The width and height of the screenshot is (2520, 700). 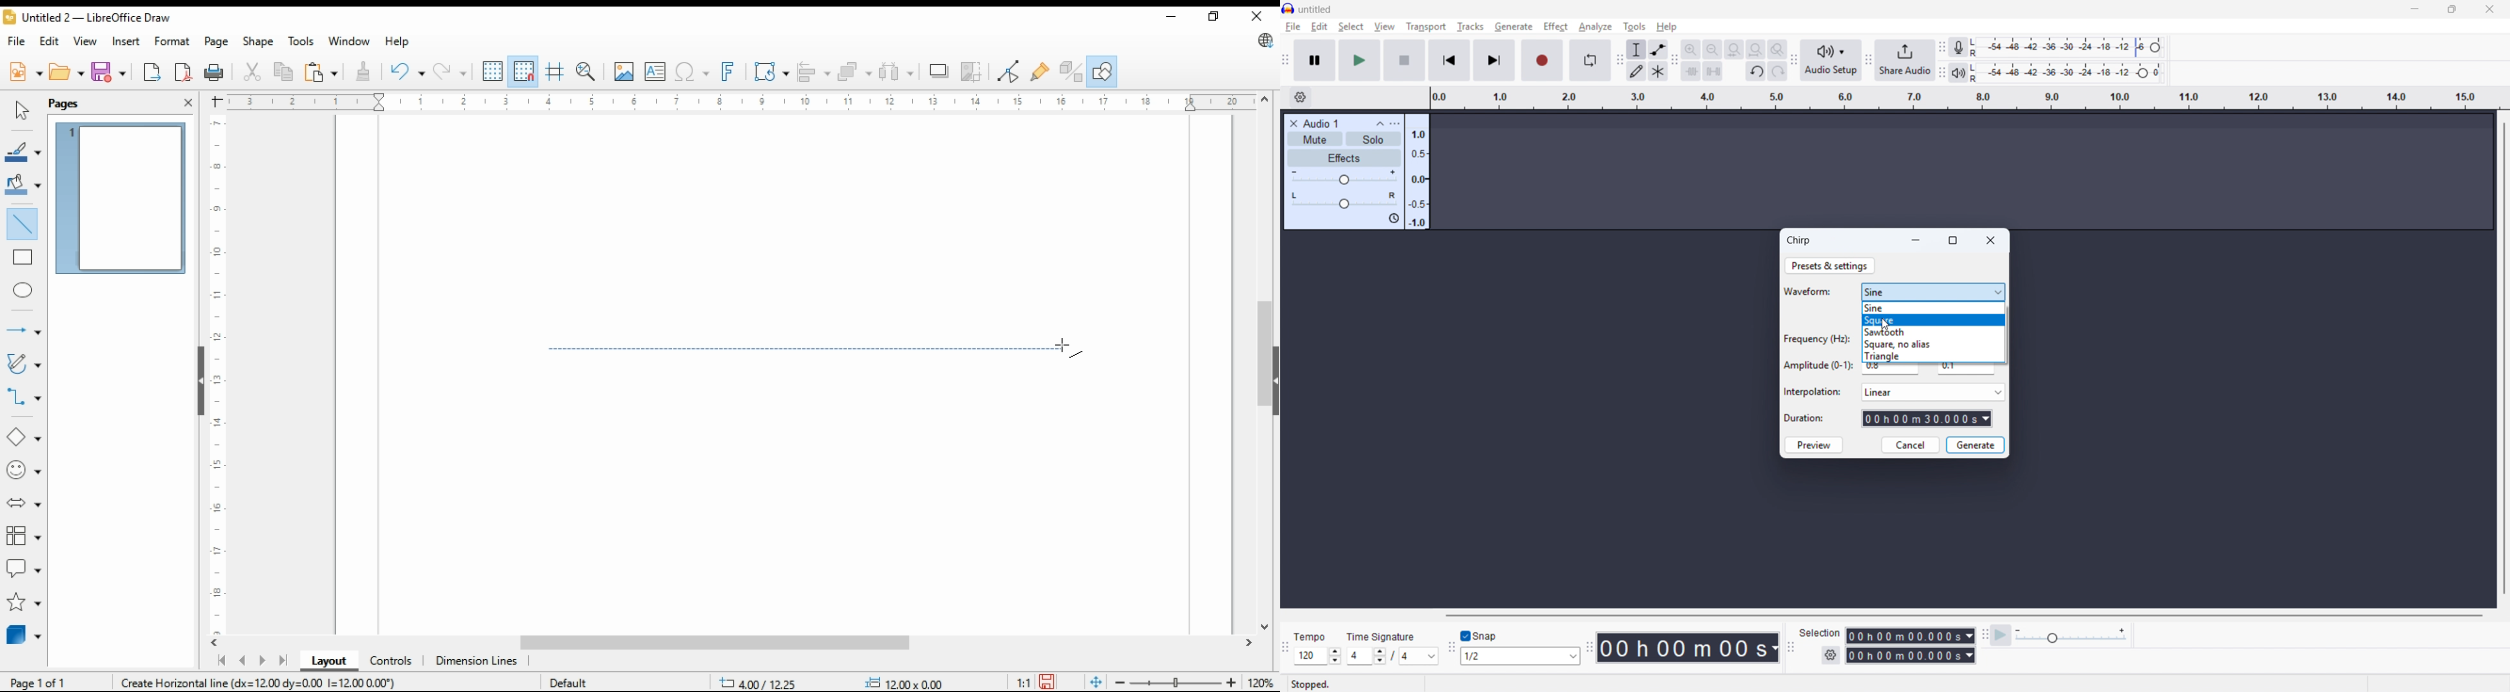 I want to click on Saw tooth , so click(x=1934, y=333).